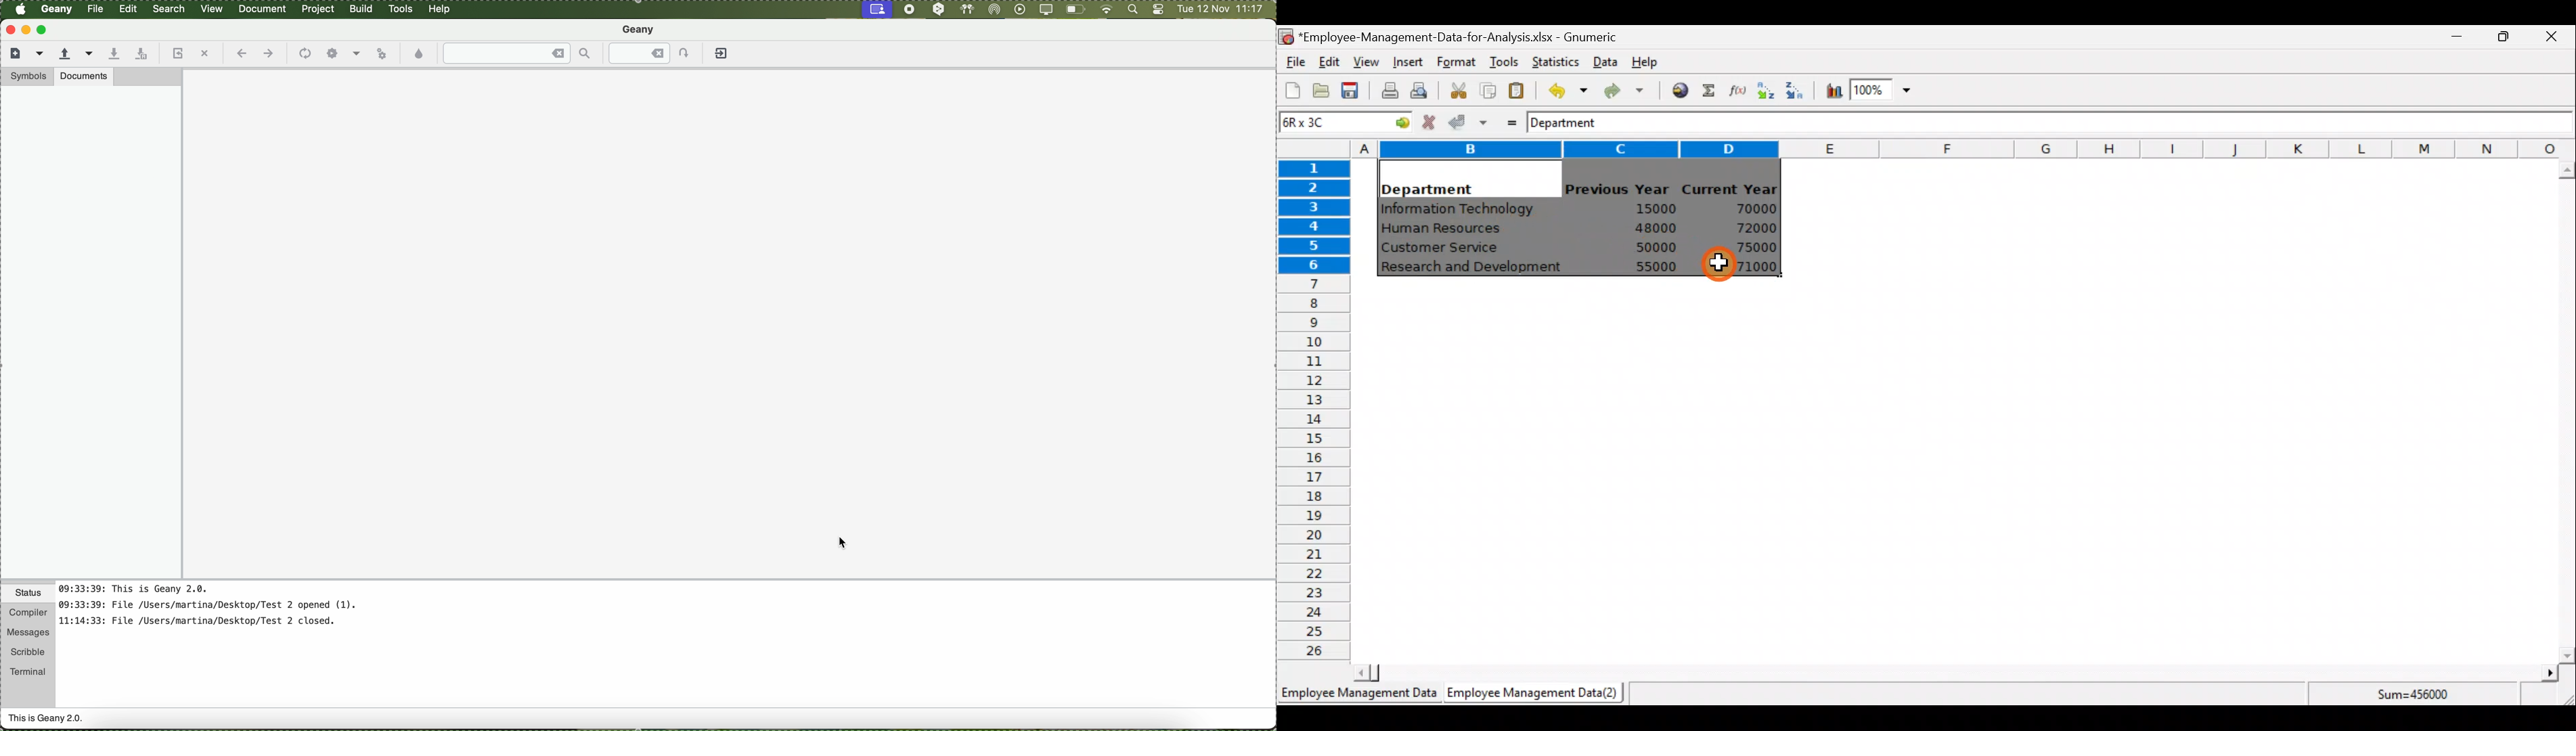 The image size is (2576, 756). I want to click on Employee Management Data, so click(1358, 697).